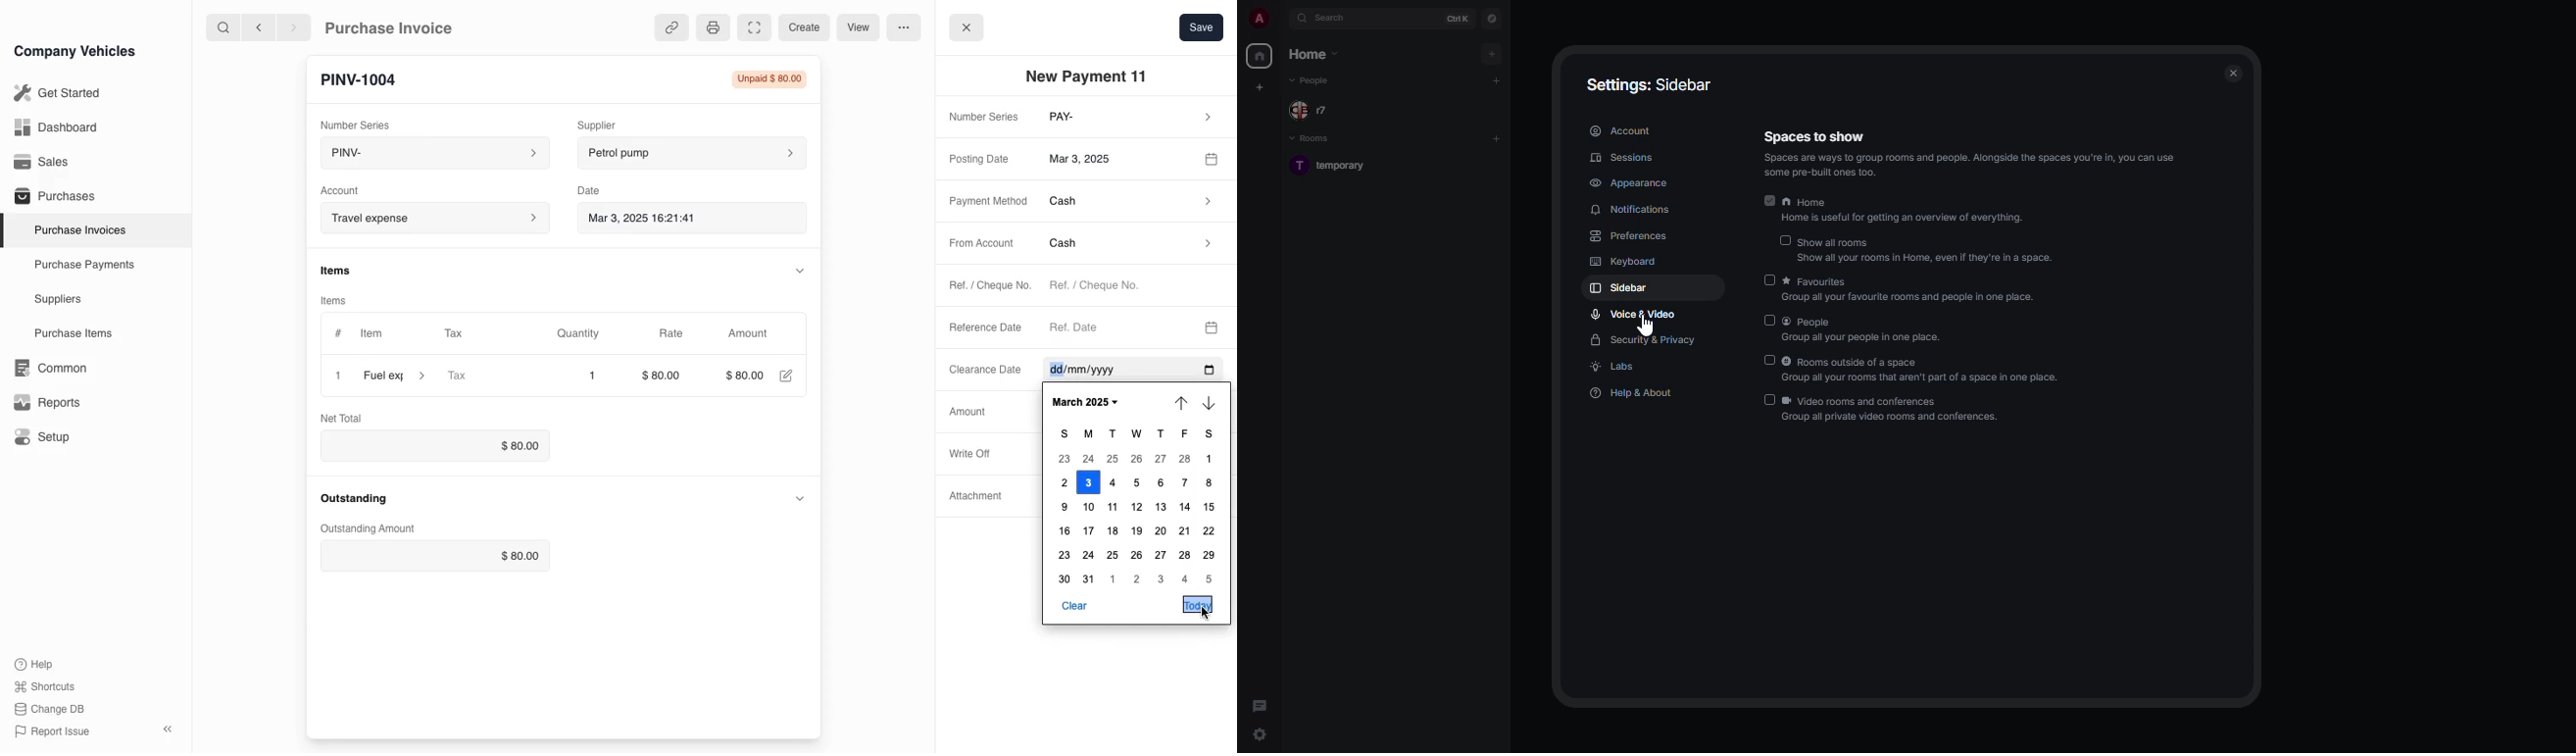  What do you see at coordinates (468, 334) in the screenshot?
I see `Tax` at bounding box center [468, 334].